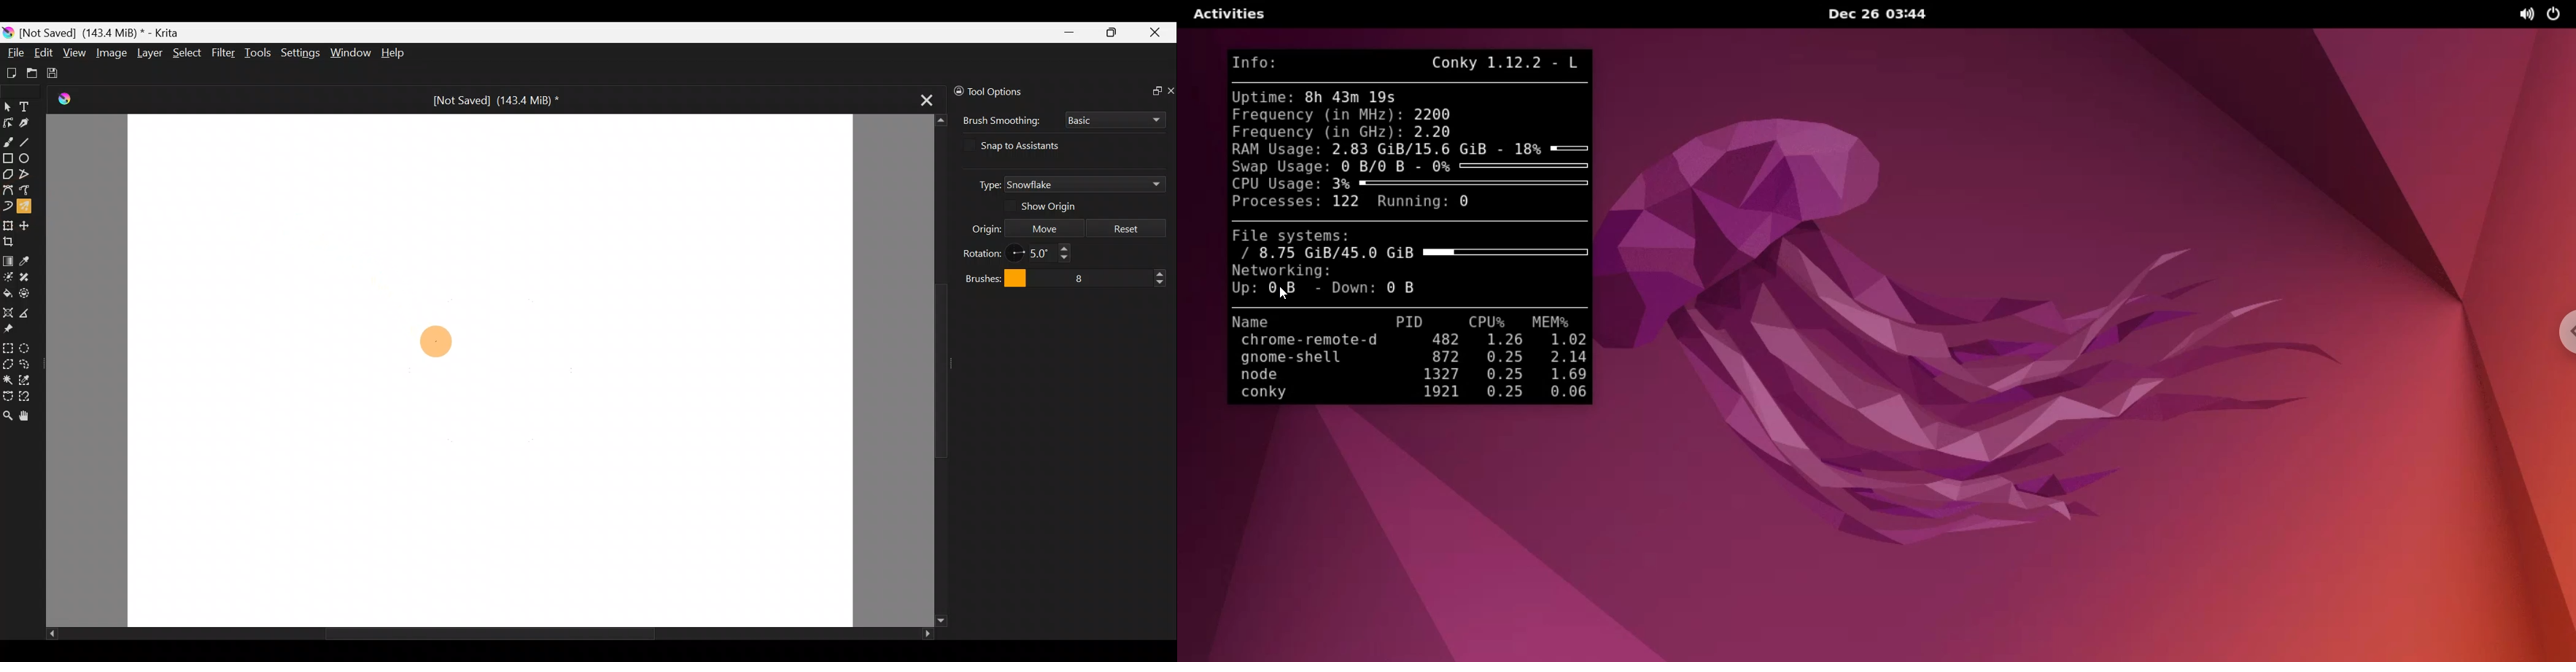 The image size is (2576, 672). What do you see at coordinates (28, 121) in the screenshot?
I see `Calligraphy` at bounding box center [28, 121].